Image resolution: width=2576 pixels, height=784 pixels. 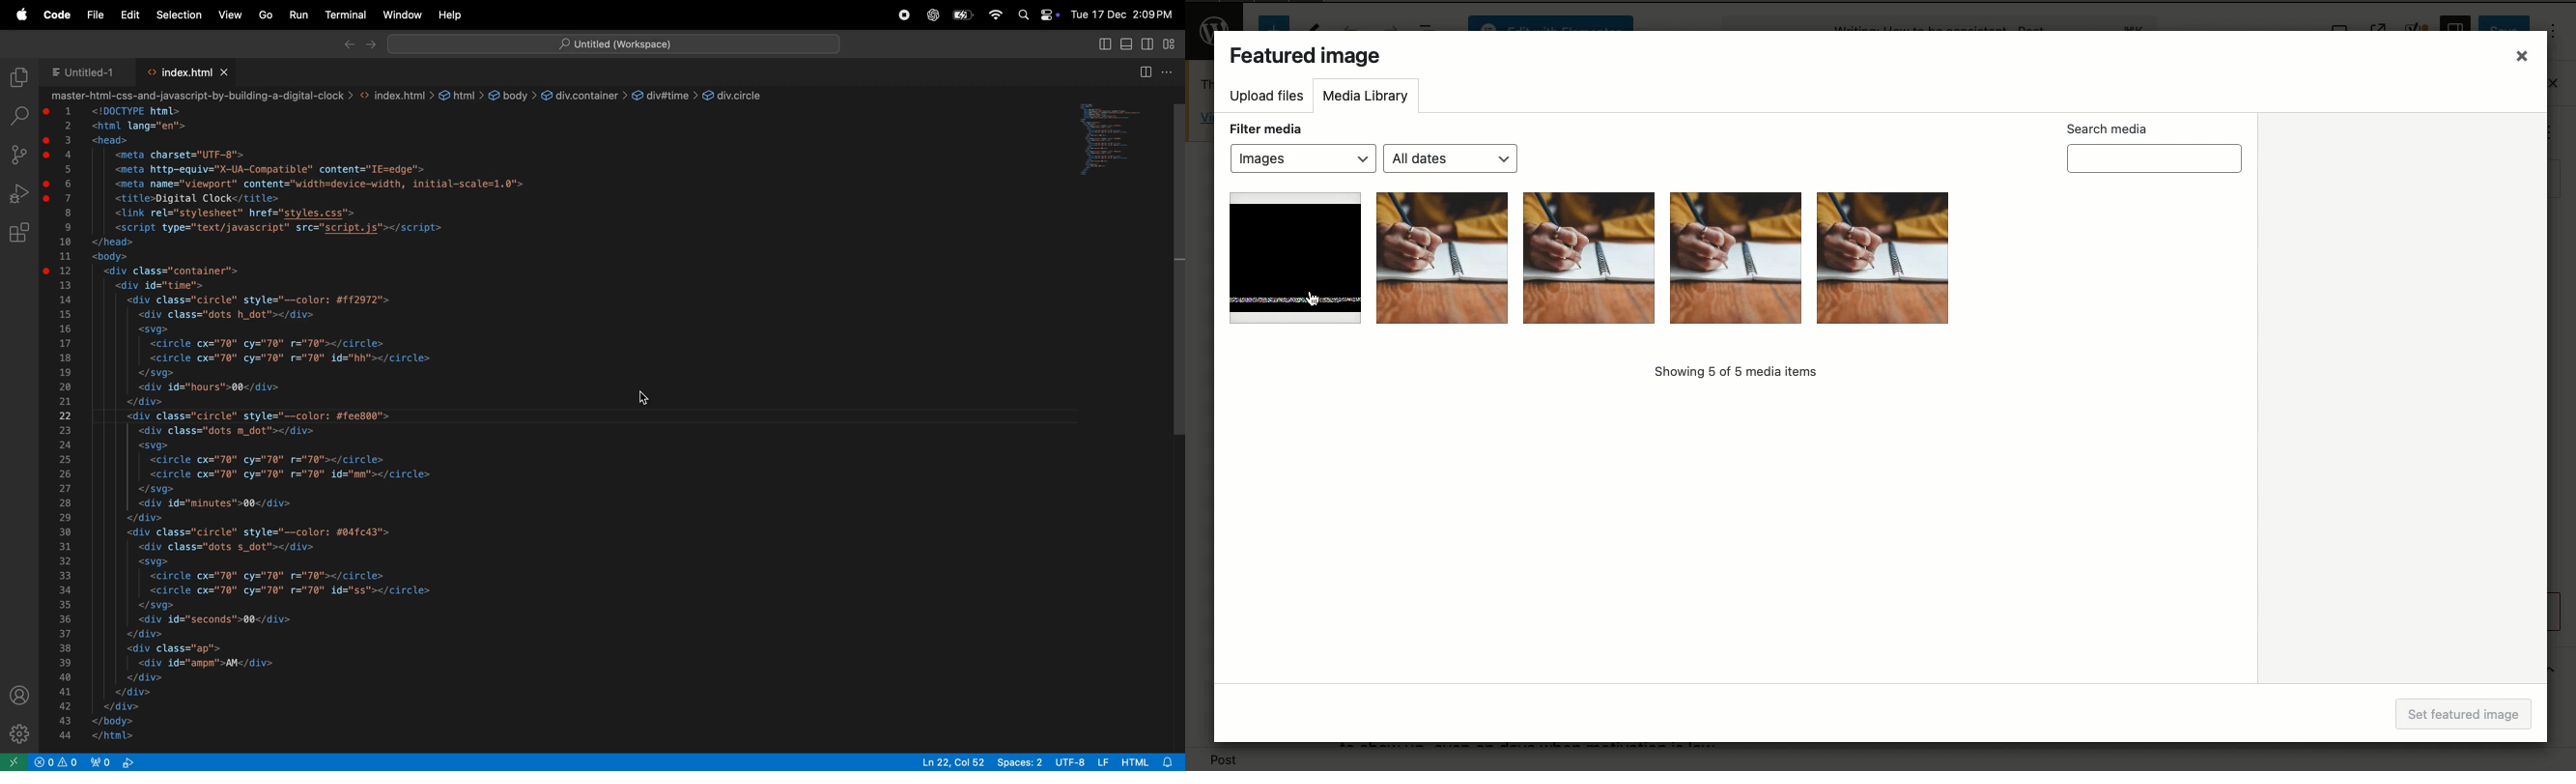 I want to click on source control, so click(x=17, y=154).